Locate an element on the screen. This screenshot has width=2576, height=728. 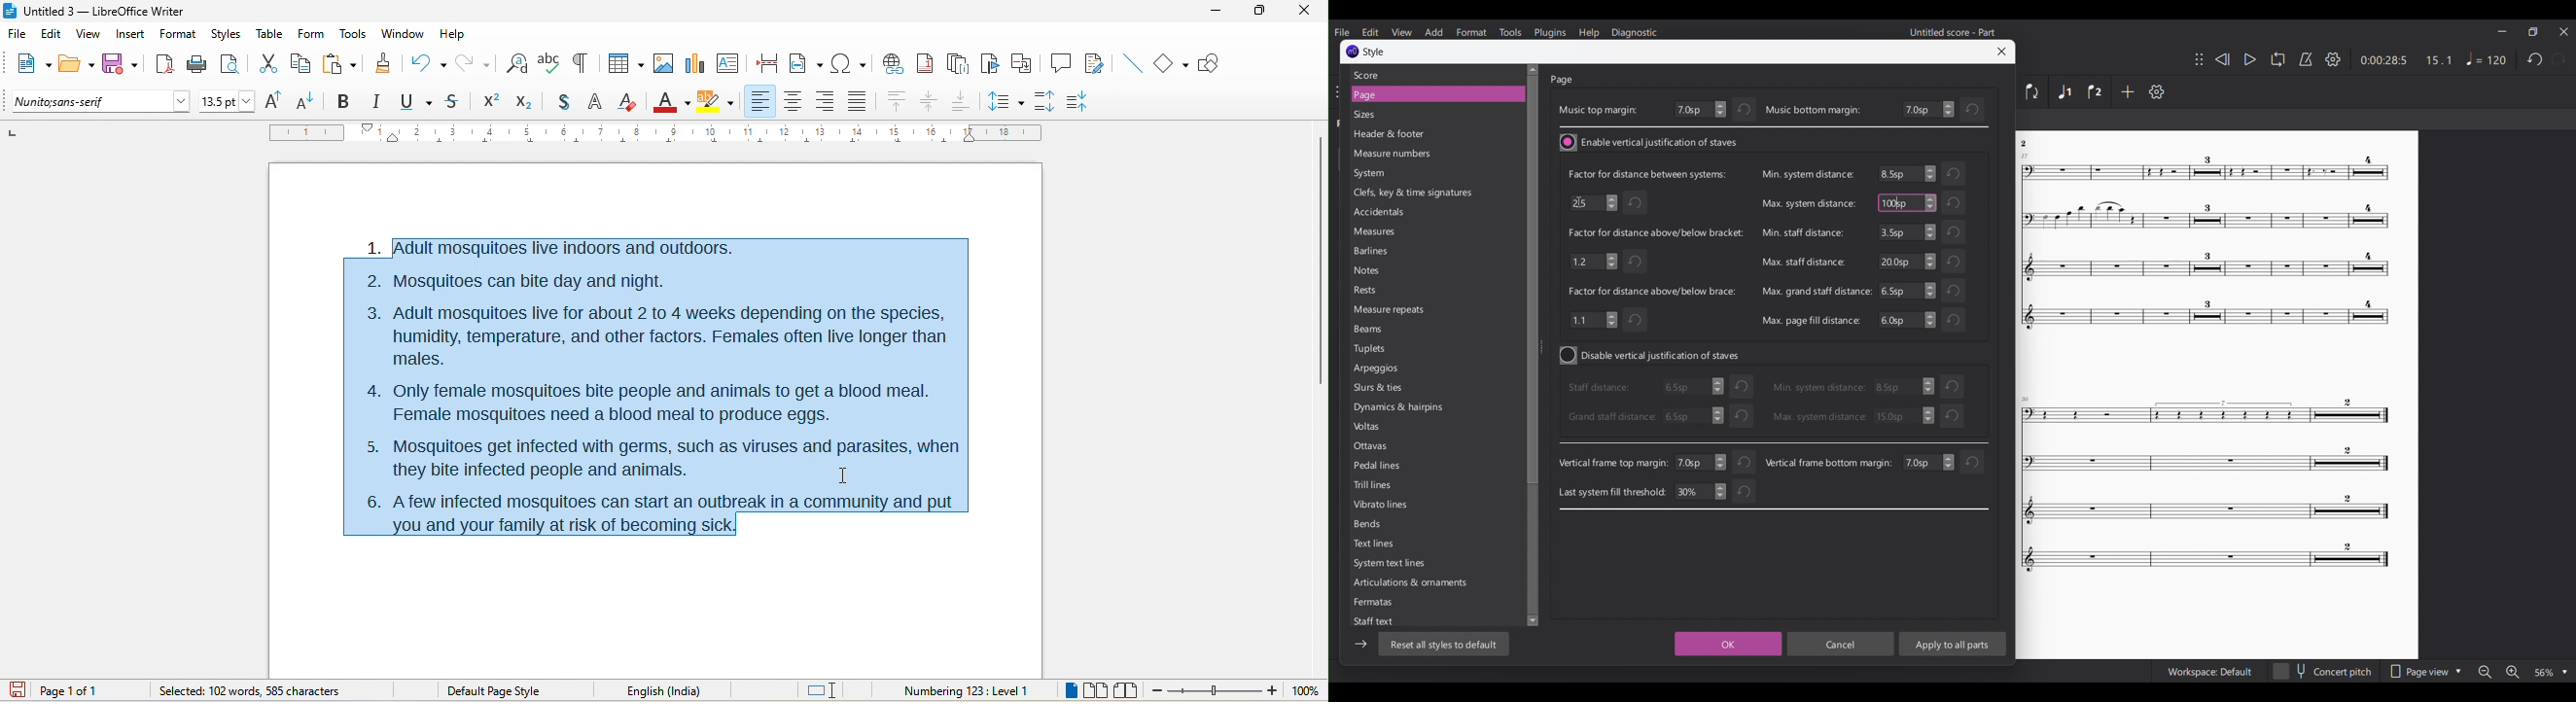
Pedal lines is located at coordinates (1397, 466).